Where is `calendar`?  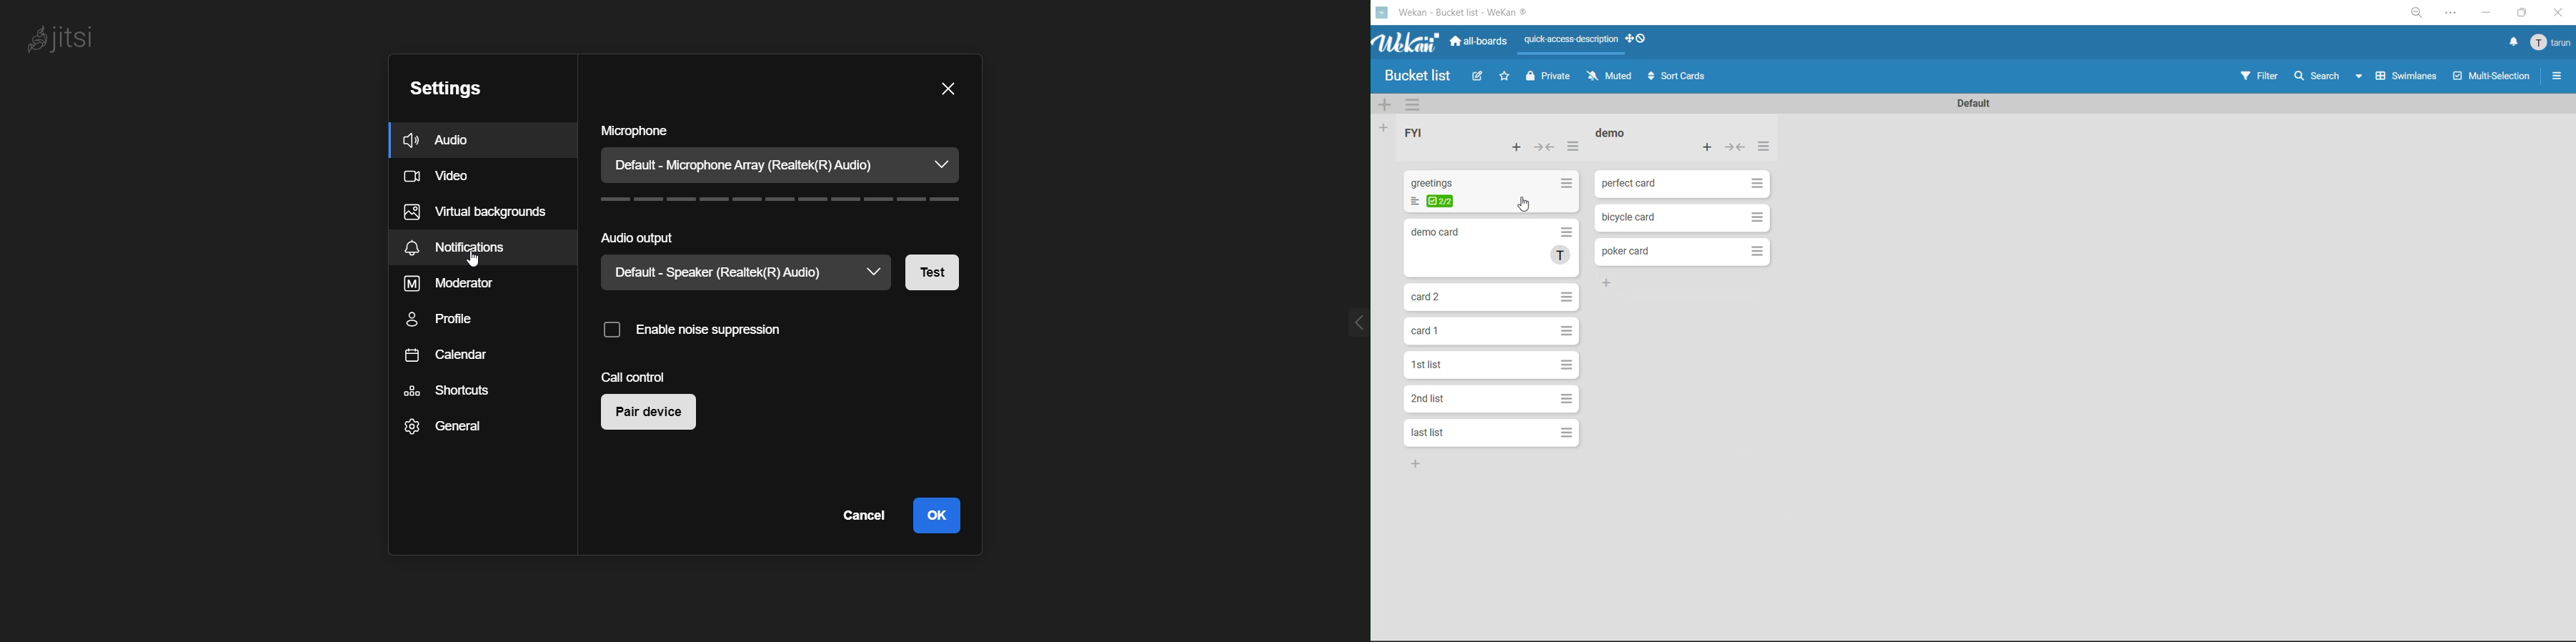 calendar is located at coordinates (462, 356).